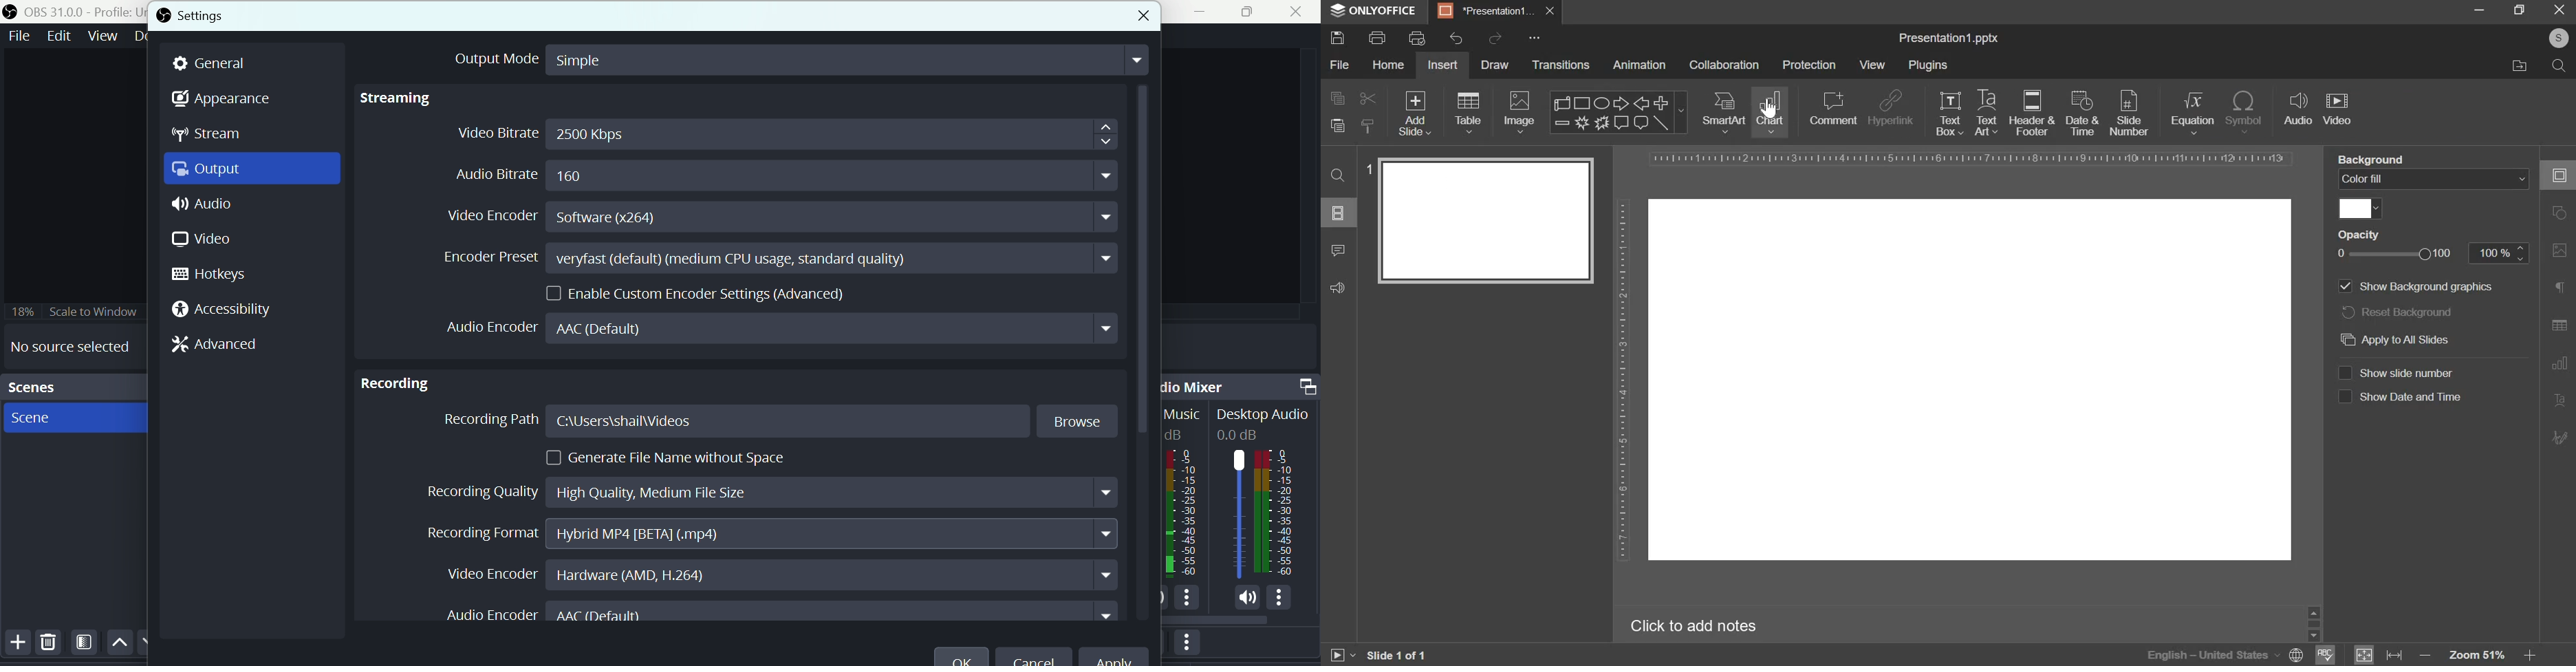  Describe the element at coordinates (205, 241) in the screenshot. I see `Video` at that location.